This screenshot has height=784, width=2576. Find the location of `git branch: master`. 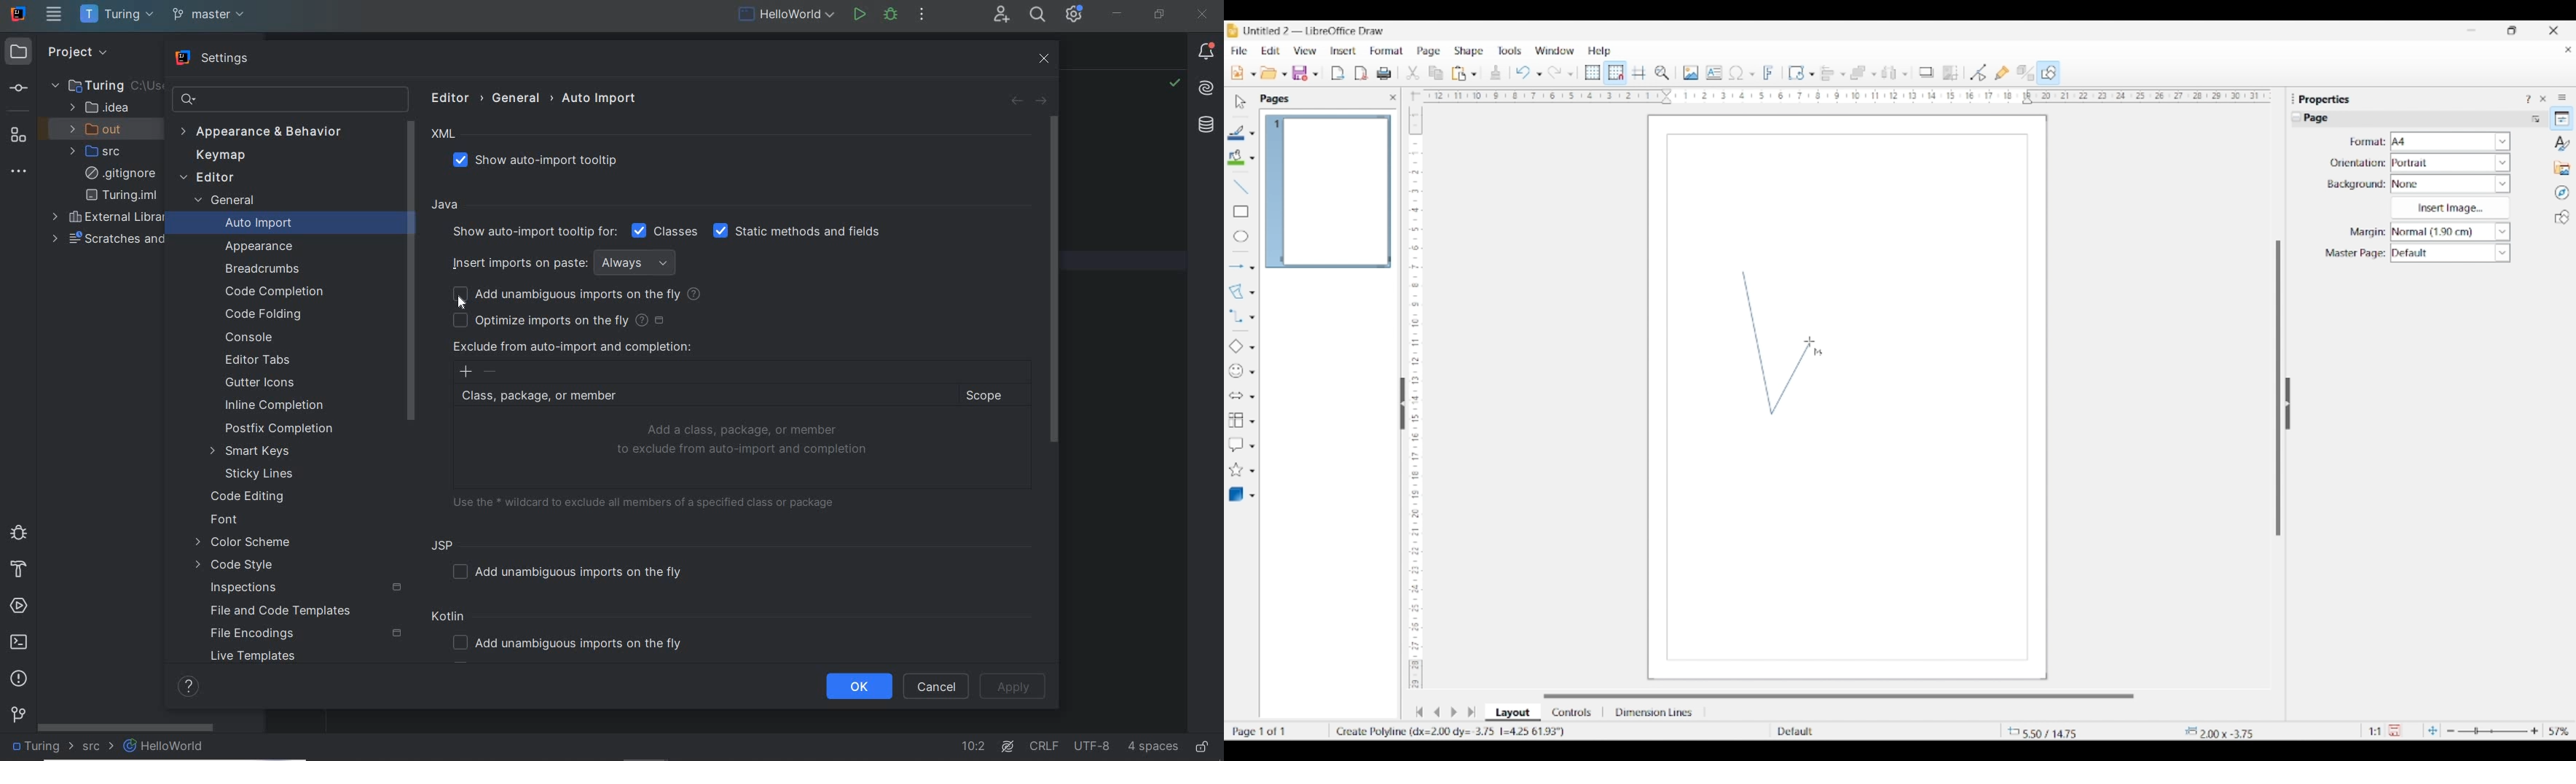

git branch: master is located at coordinates (211, 15).